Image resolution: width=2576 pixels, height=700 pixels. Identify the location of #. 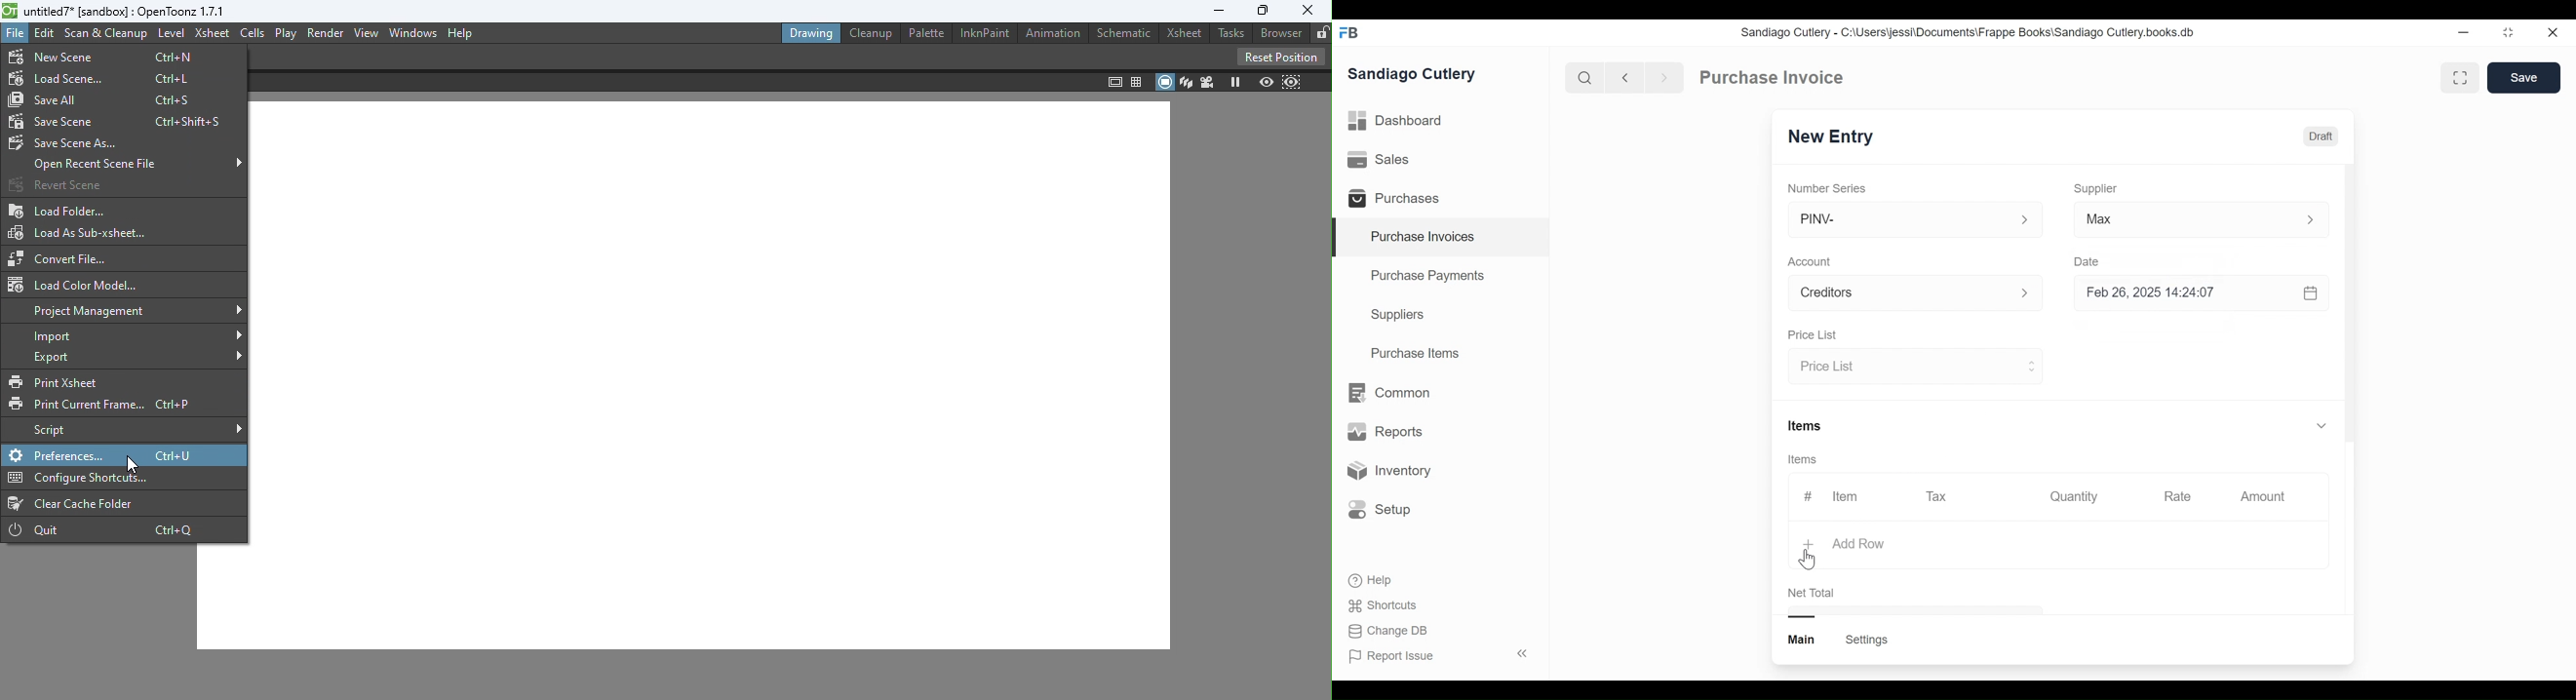
(1808, 496).